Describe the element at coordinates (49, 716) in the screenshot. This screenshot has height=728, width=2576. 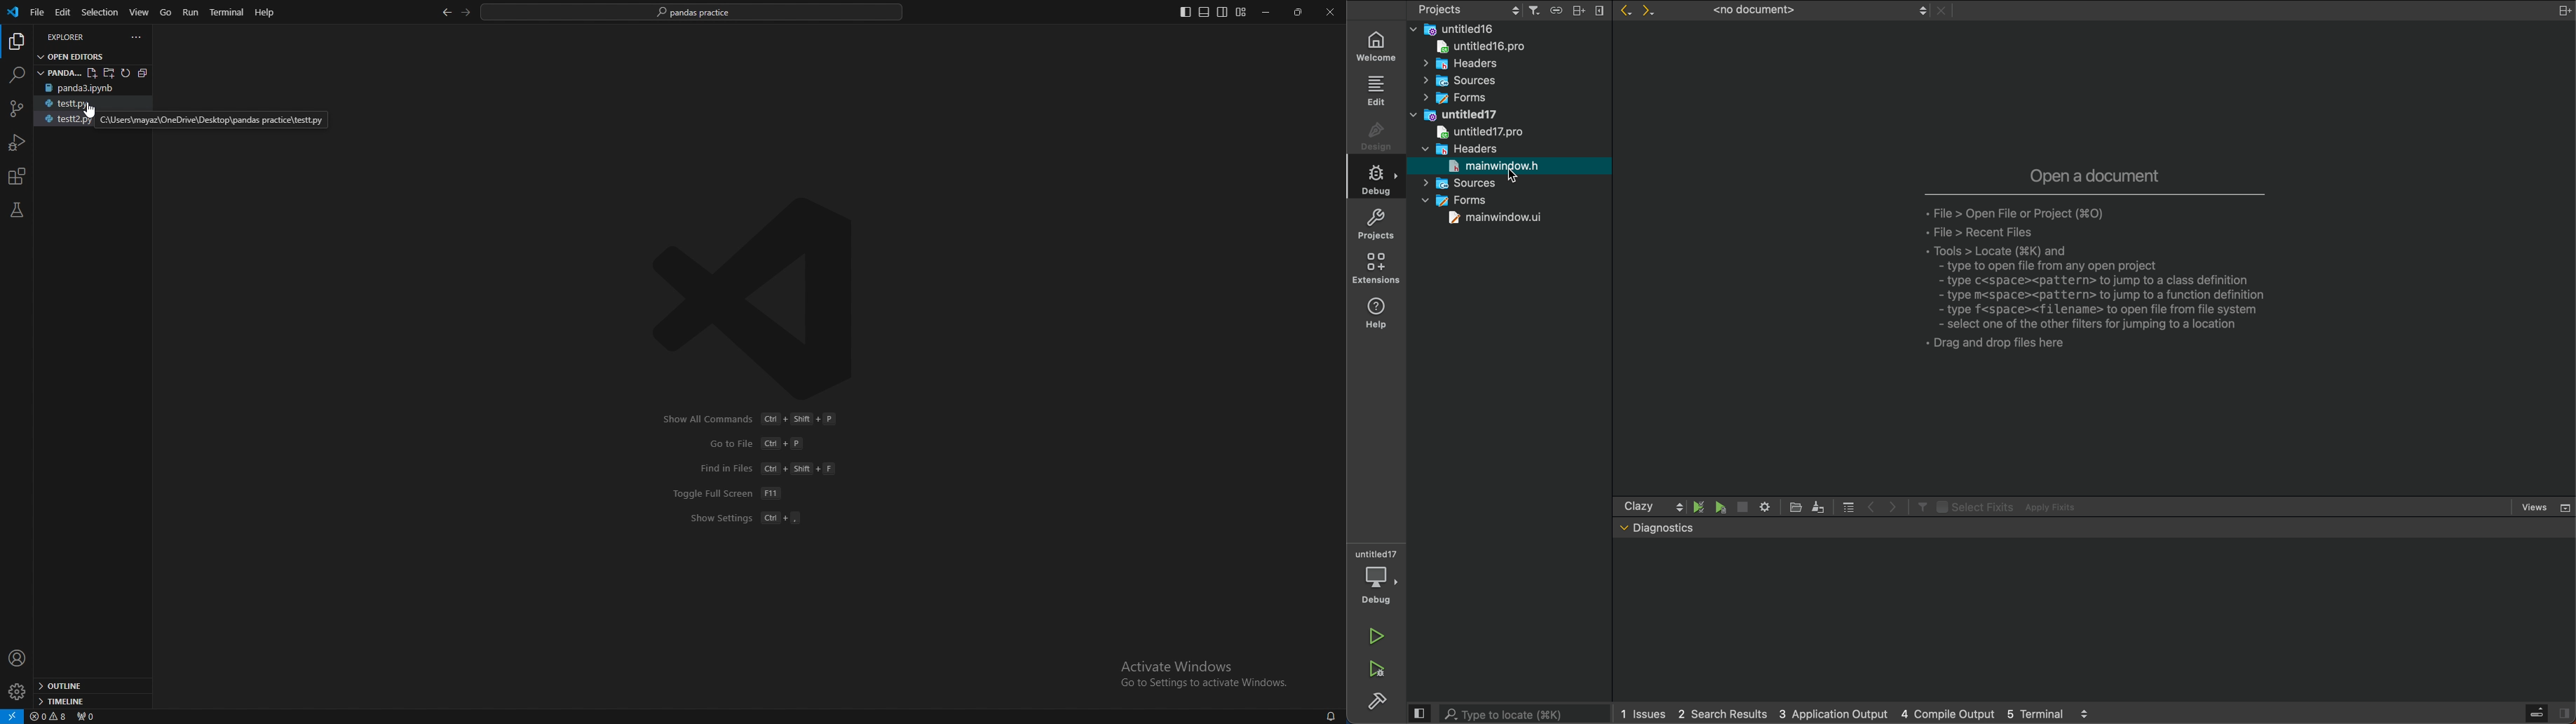
I see `warnings` at that location.